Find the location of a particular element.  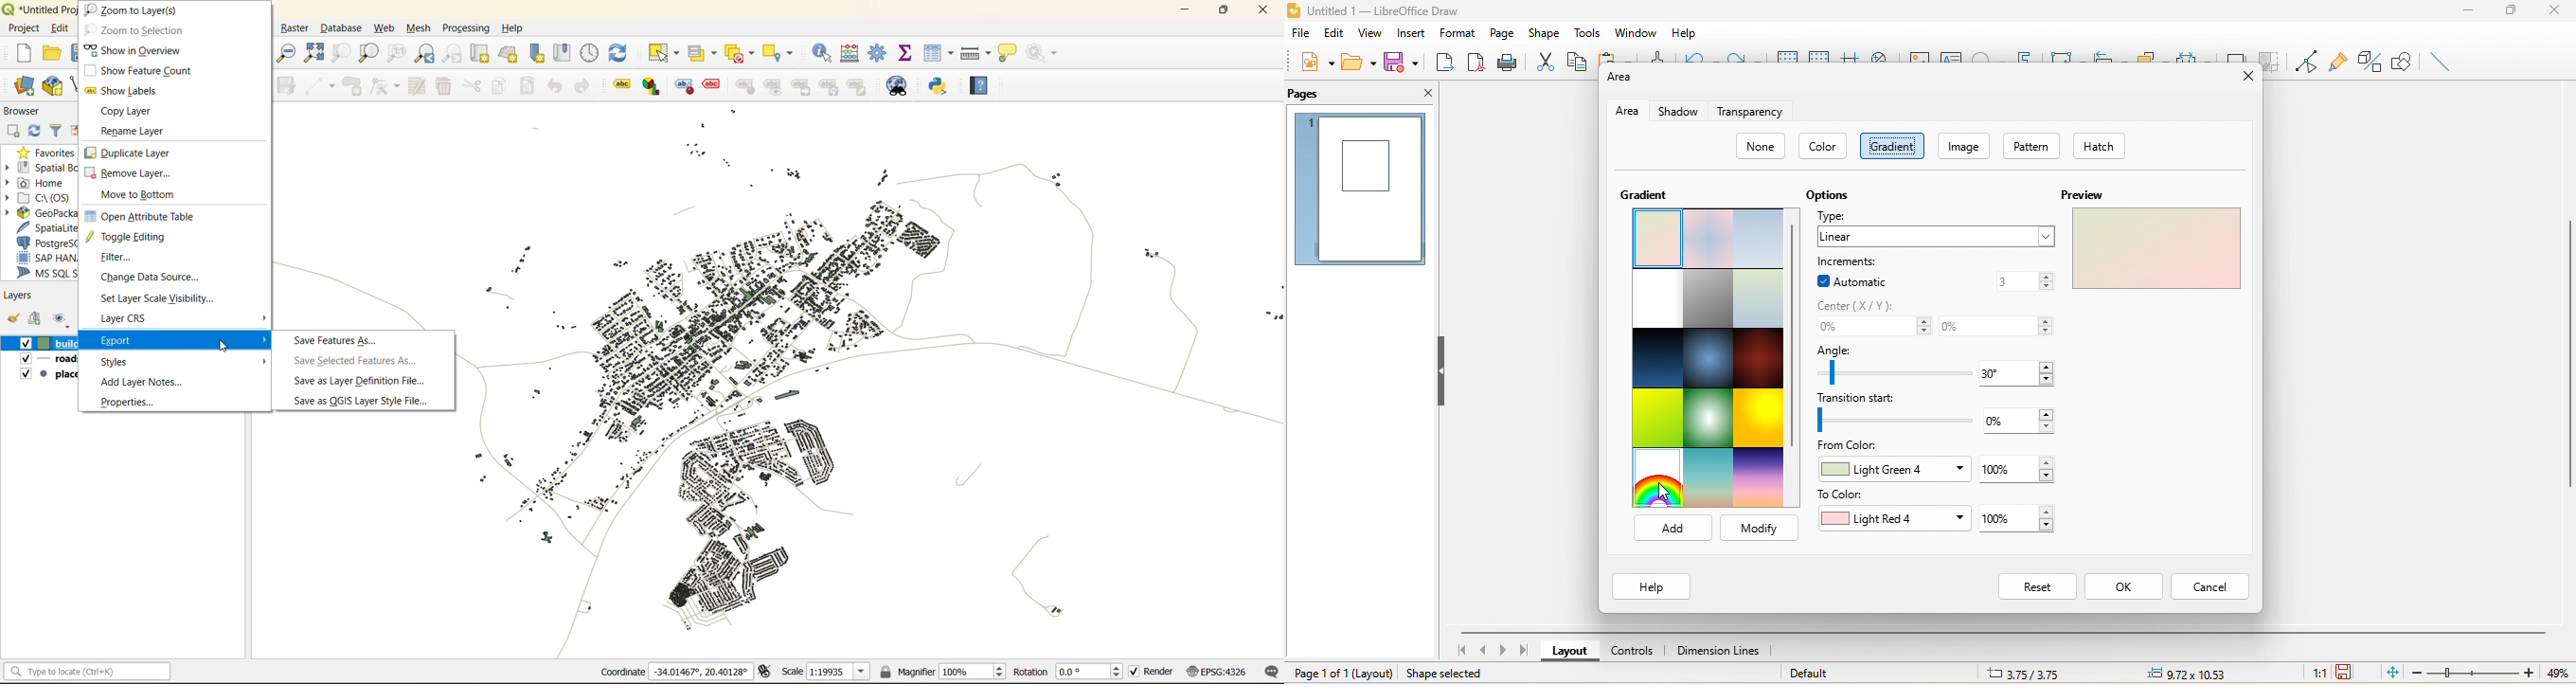

area is located at coordinates (1624, 112).